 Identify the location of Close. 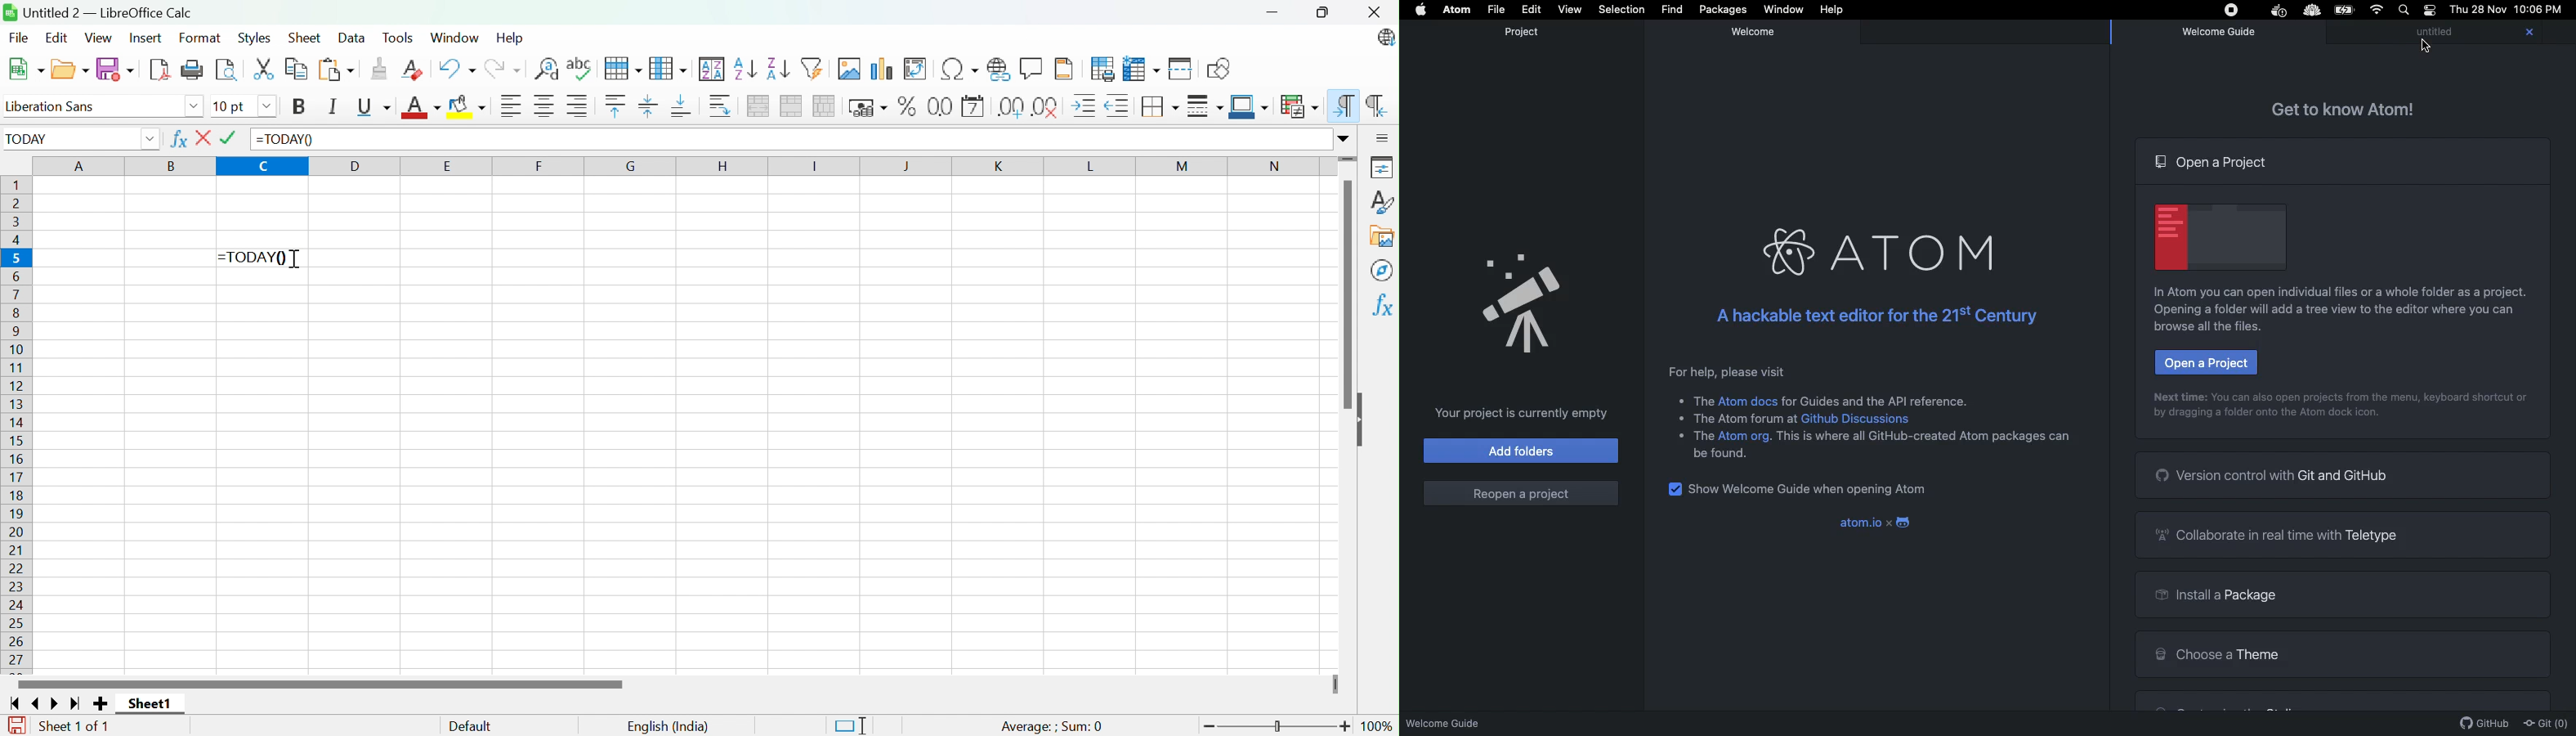
(2527, 34).